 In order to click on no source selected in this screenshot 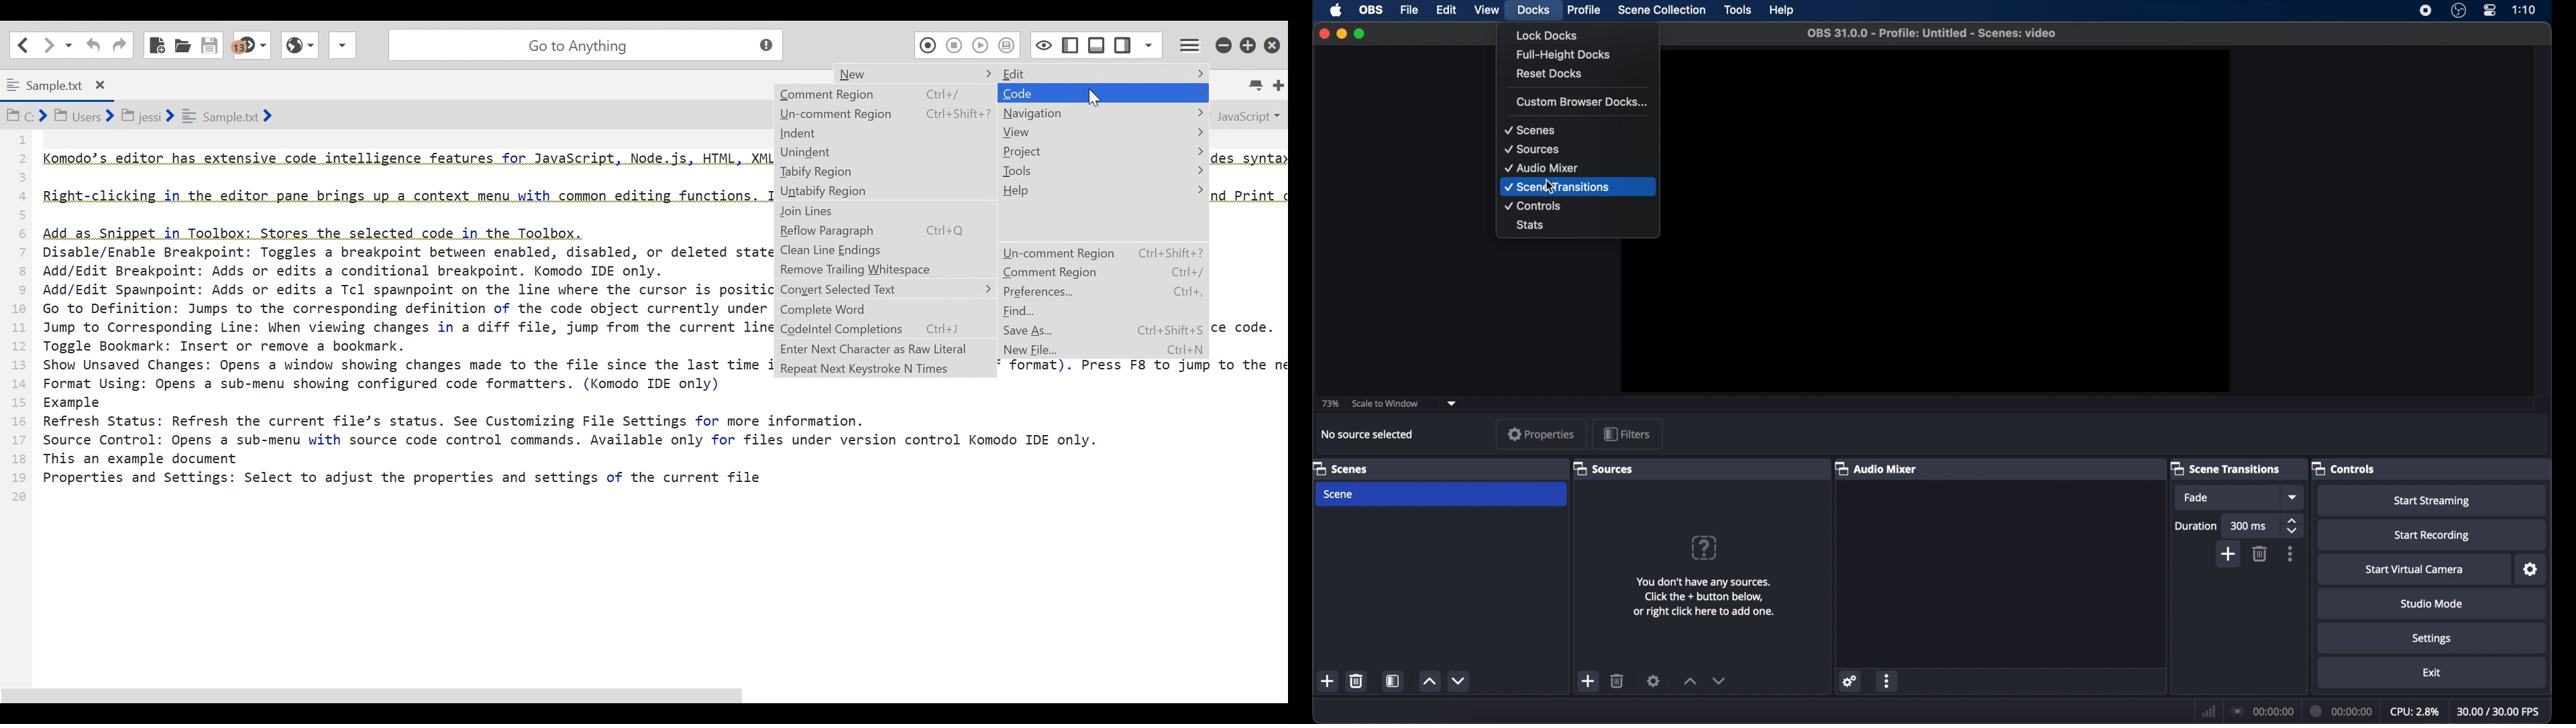, I will do `click(1368, 434)`.